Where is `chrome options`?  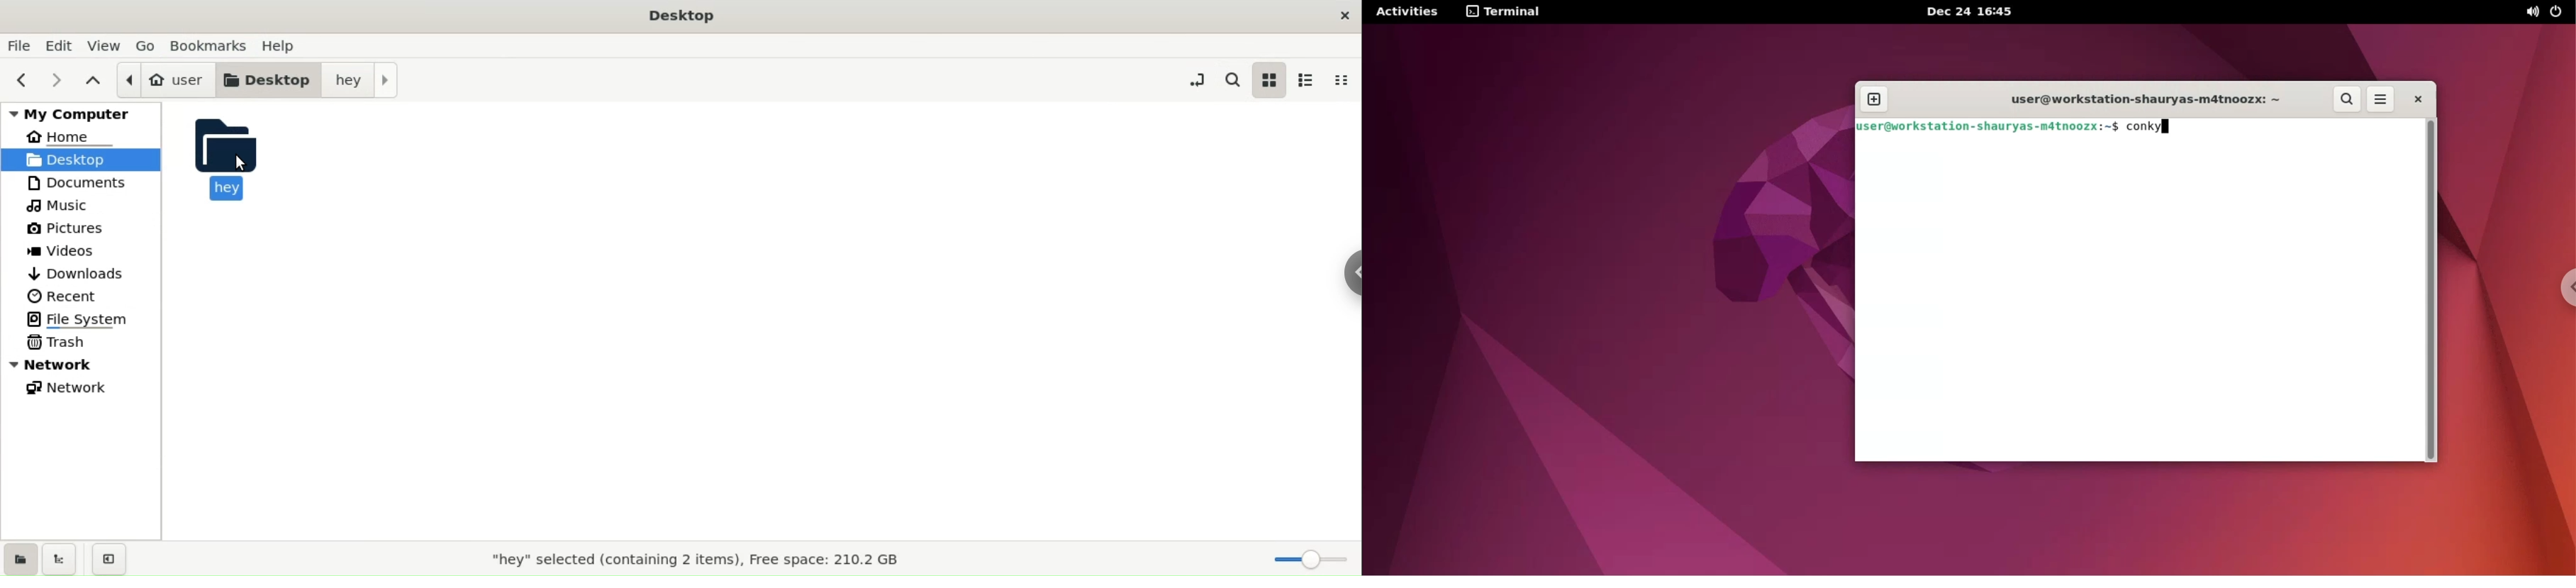
chrome options is located at coordinates (1349, 272).